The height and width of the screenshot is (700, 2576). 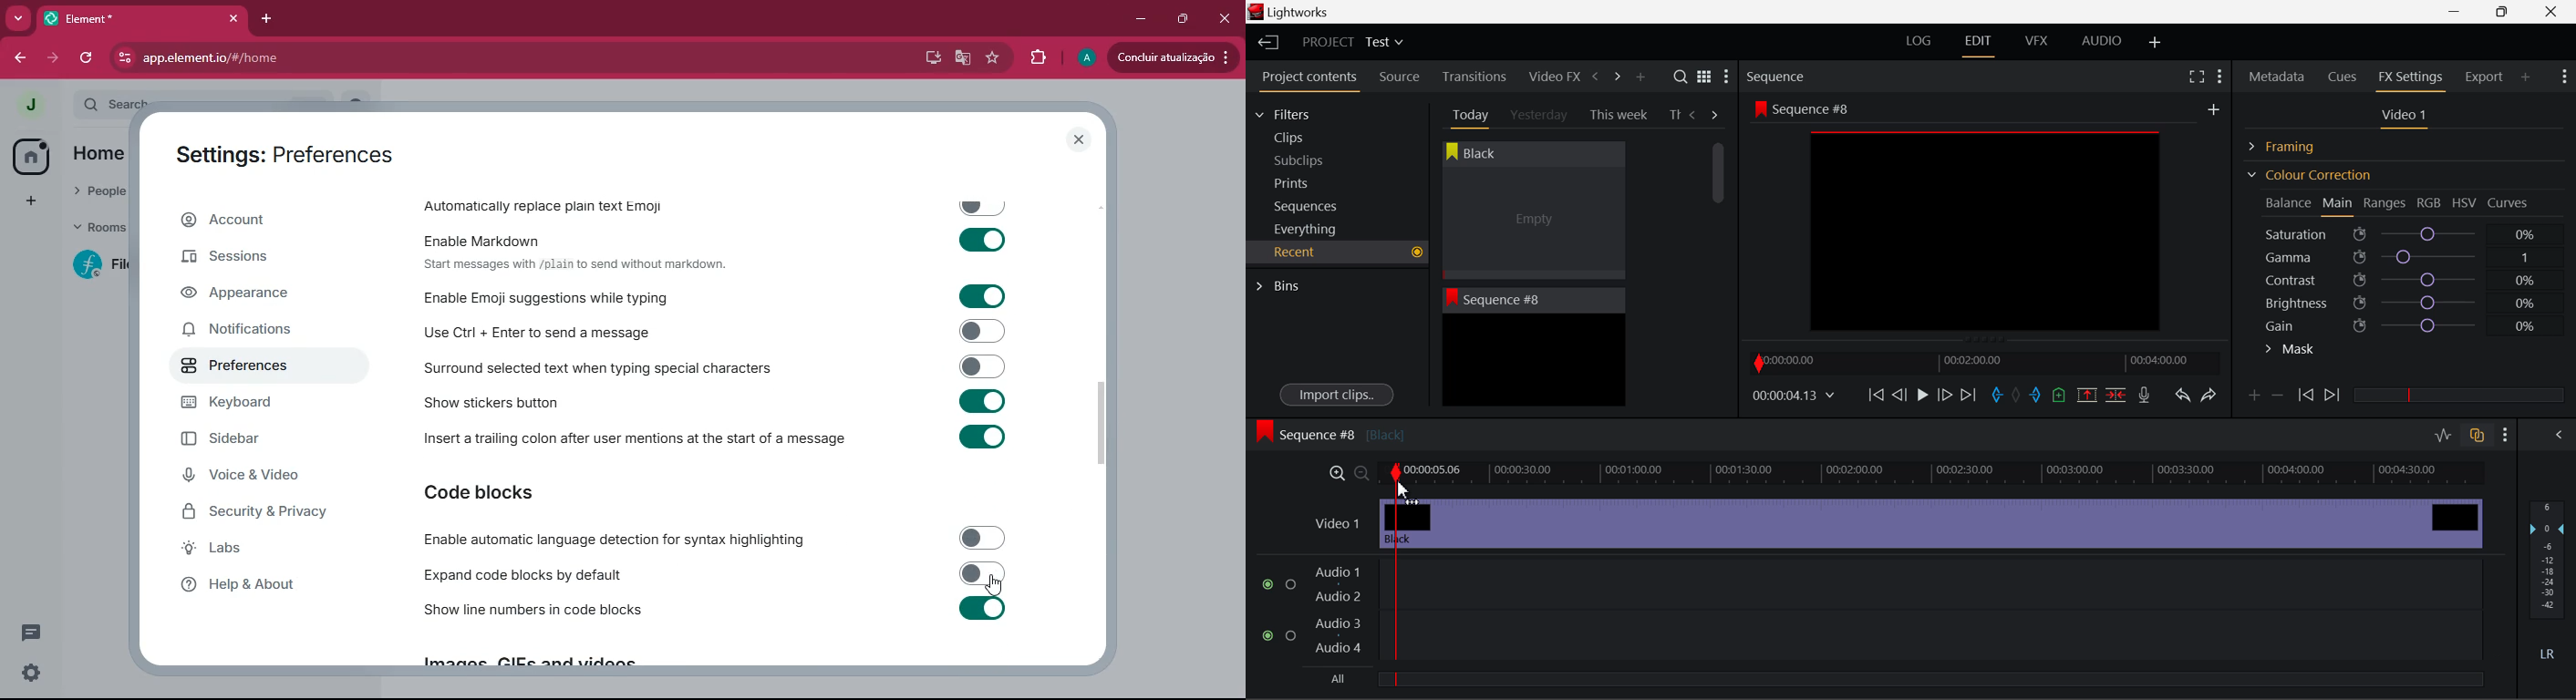 I want to click on Add Panel, so click(x=1640, y=78).